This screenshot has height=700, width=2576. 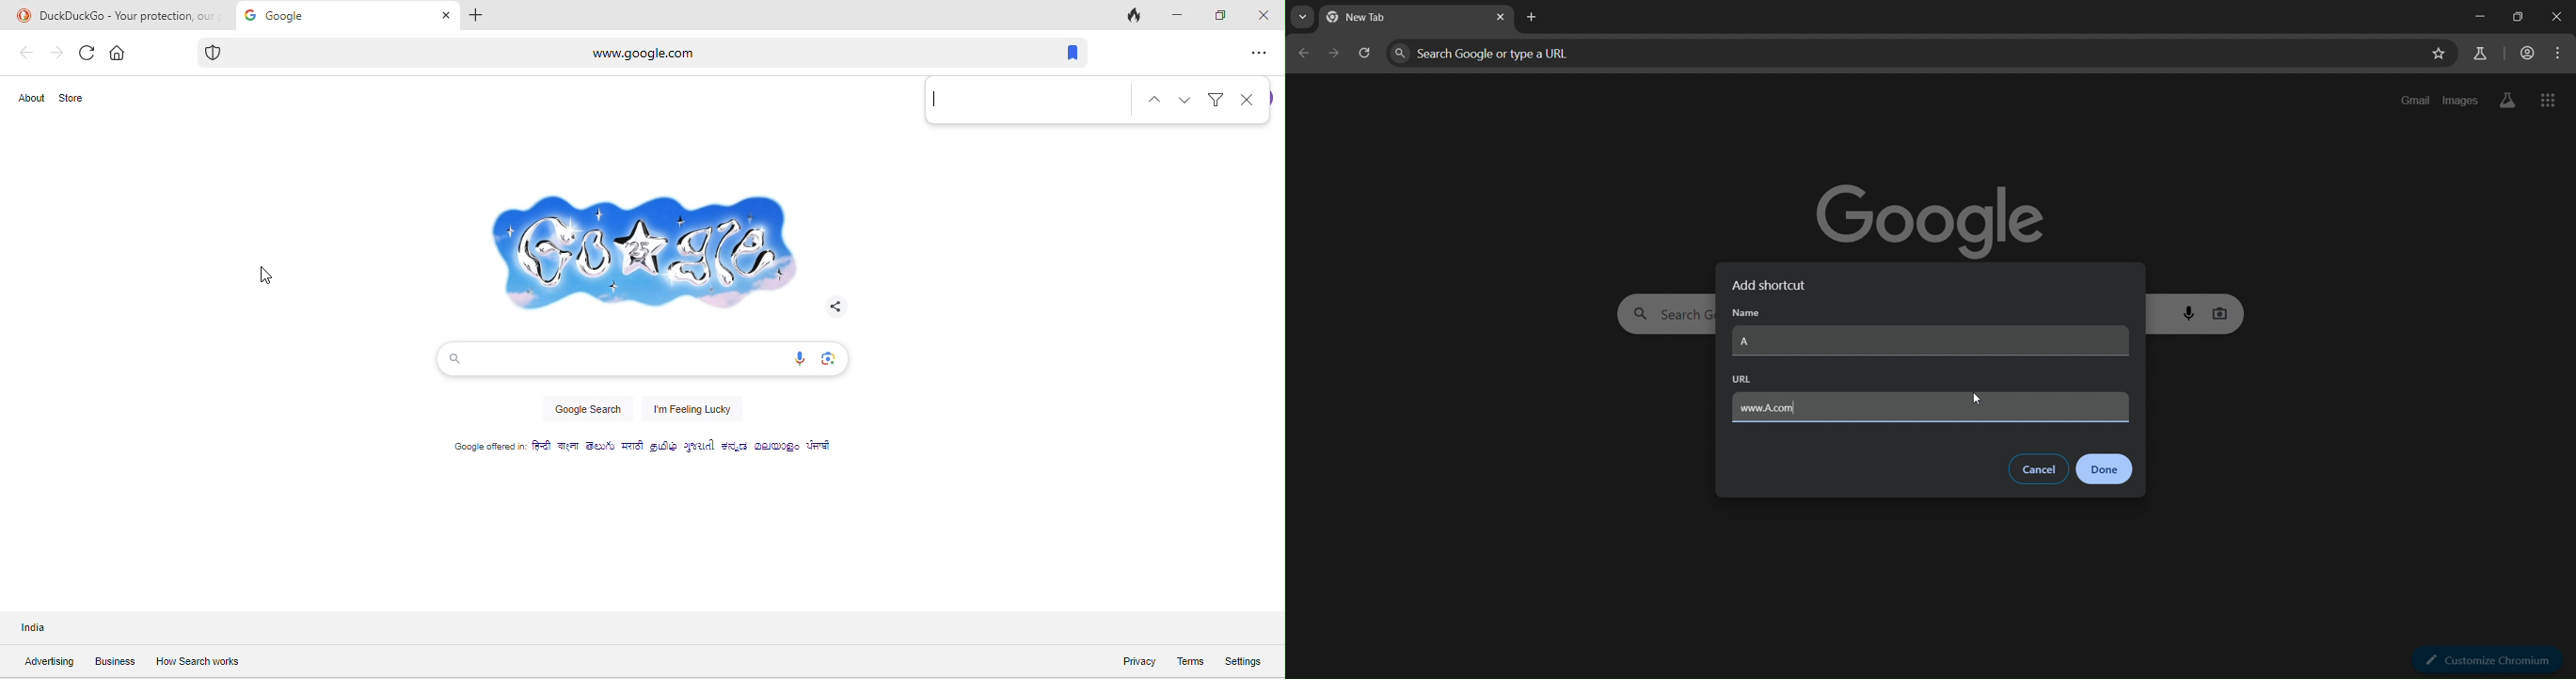 What do you see at coordinates (1932, 342) in the screenshot?
I see `A` at bounding box center [1932, 342].